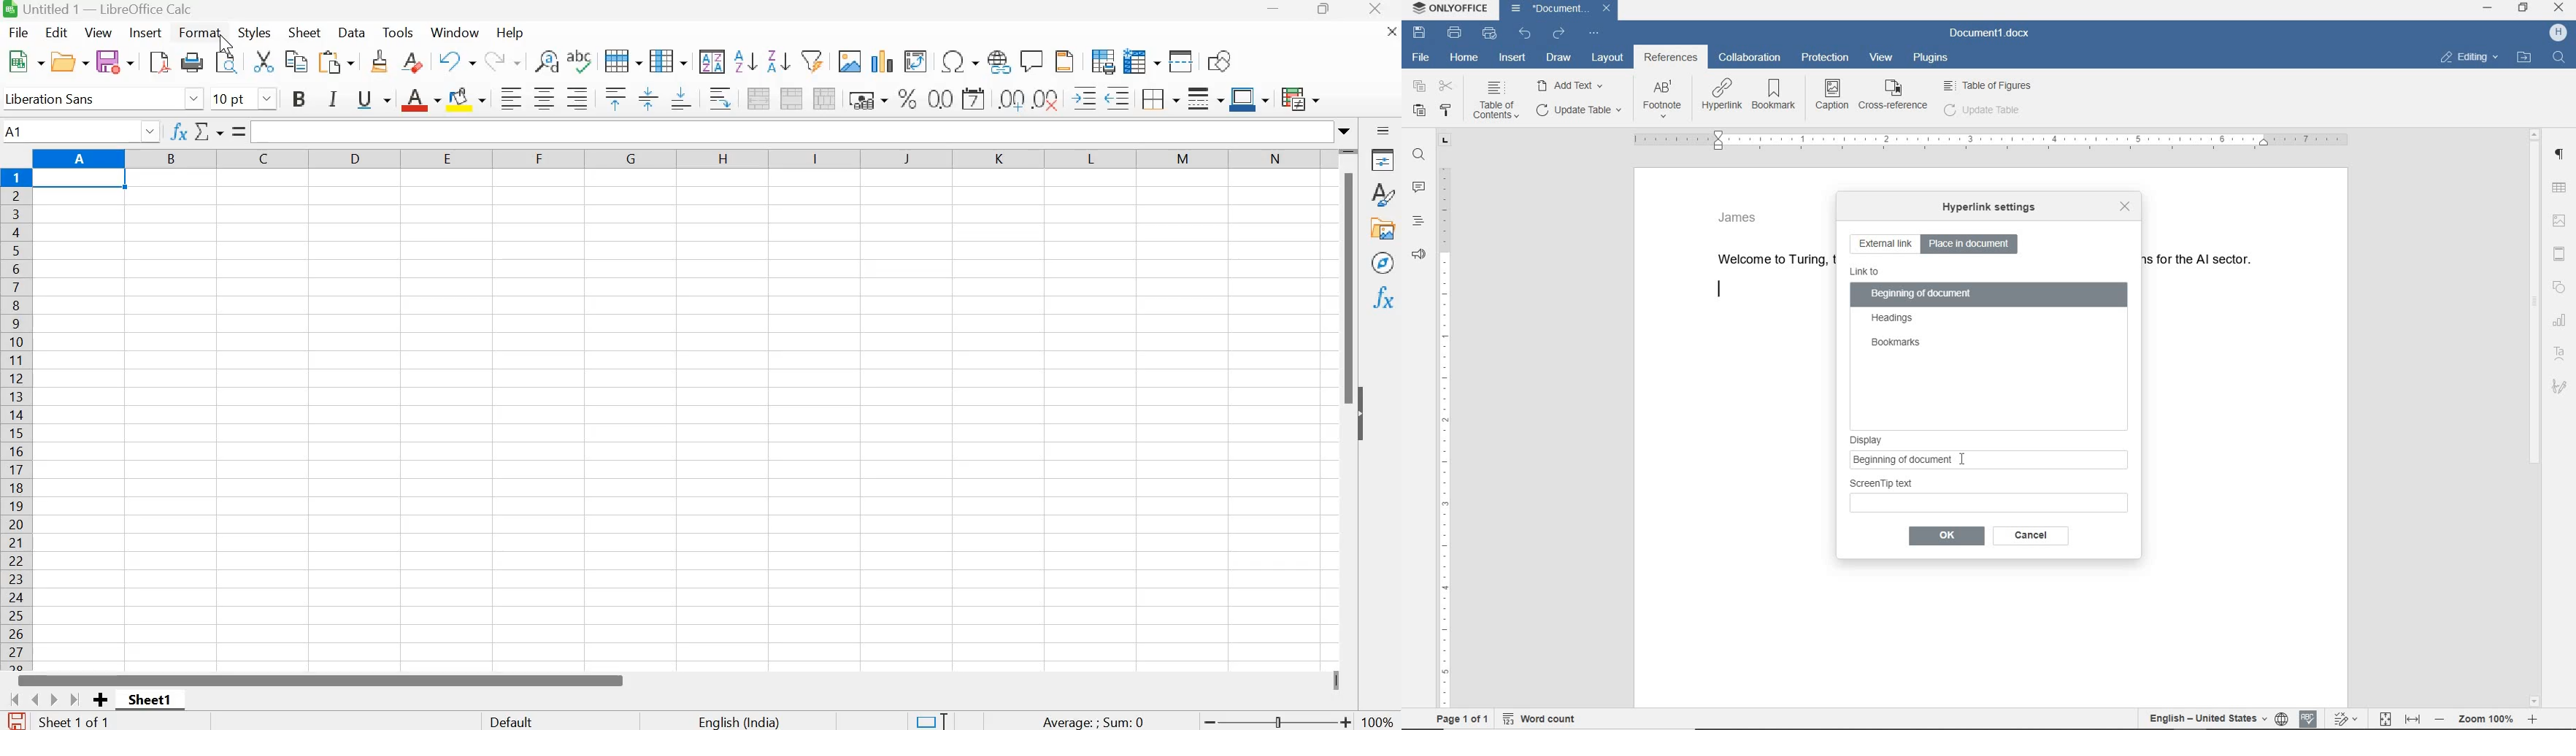 This screenshot has height=756, width=2576. I want to click on Standard selection. Click to change selection mode., so click(931, 720).